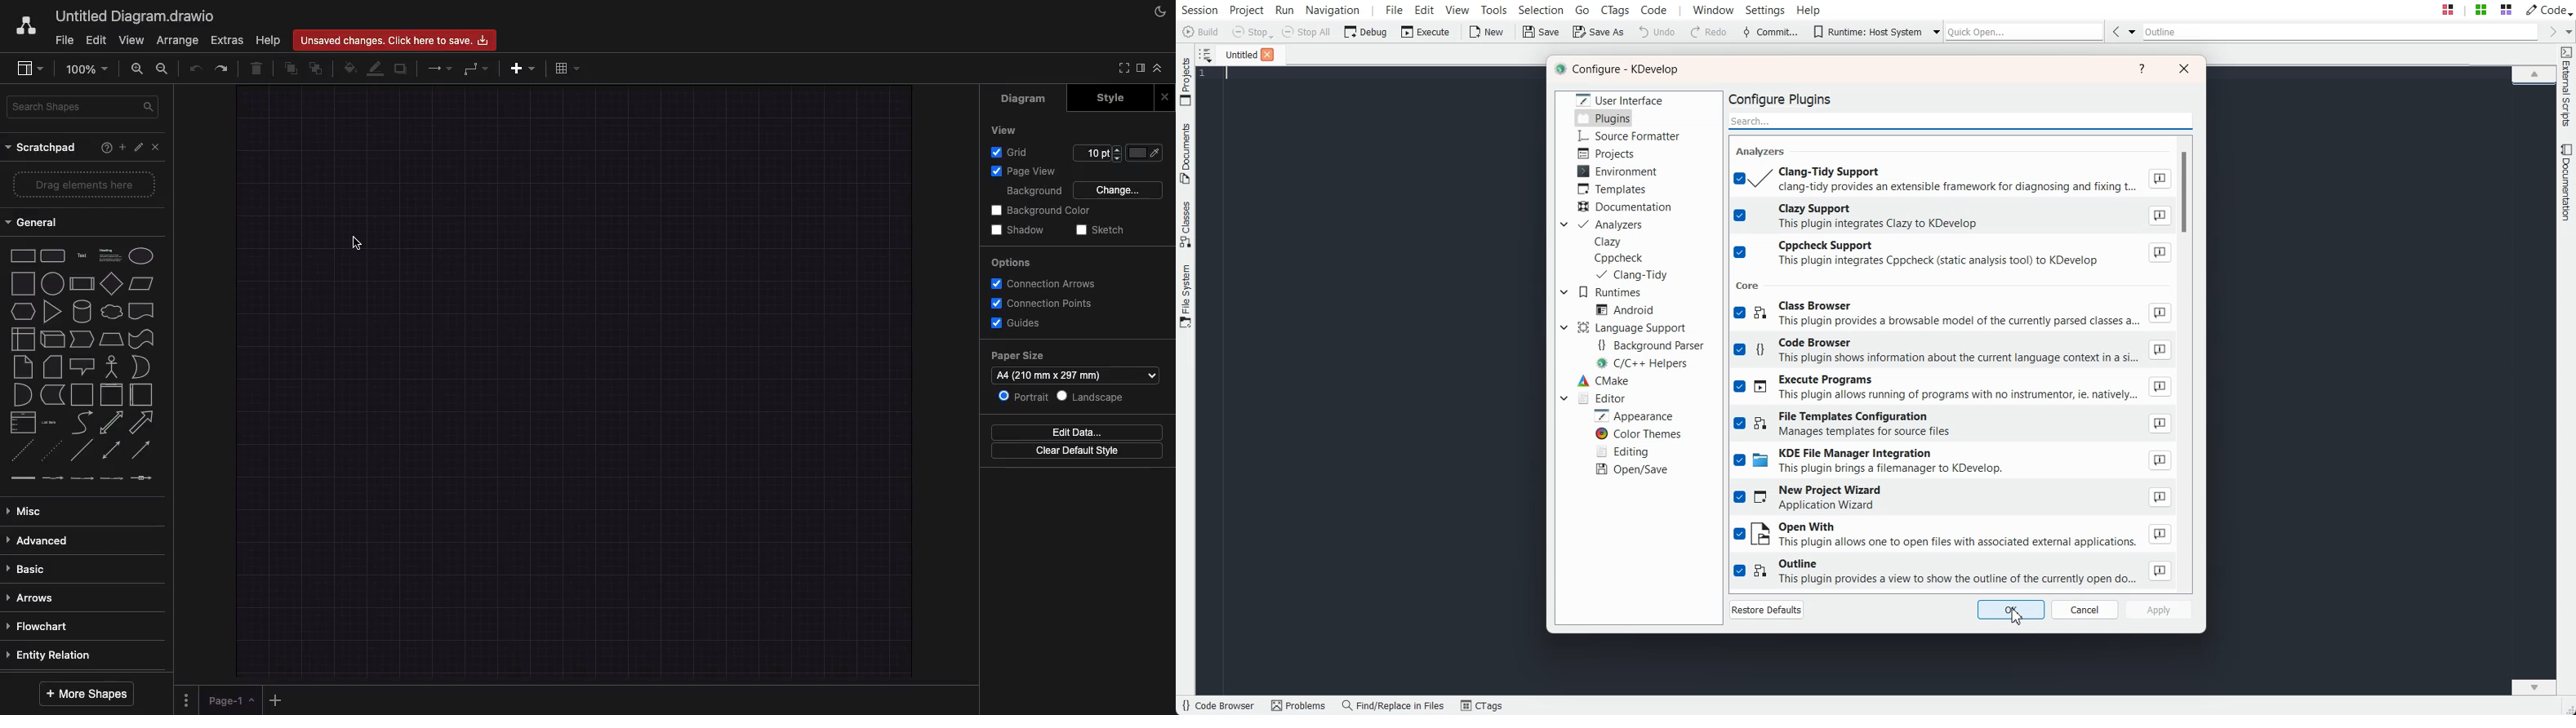  What do you see at coordinates (1045, 211) in the screenshot?
I see `Background color` at bounding box center [1045, 211].